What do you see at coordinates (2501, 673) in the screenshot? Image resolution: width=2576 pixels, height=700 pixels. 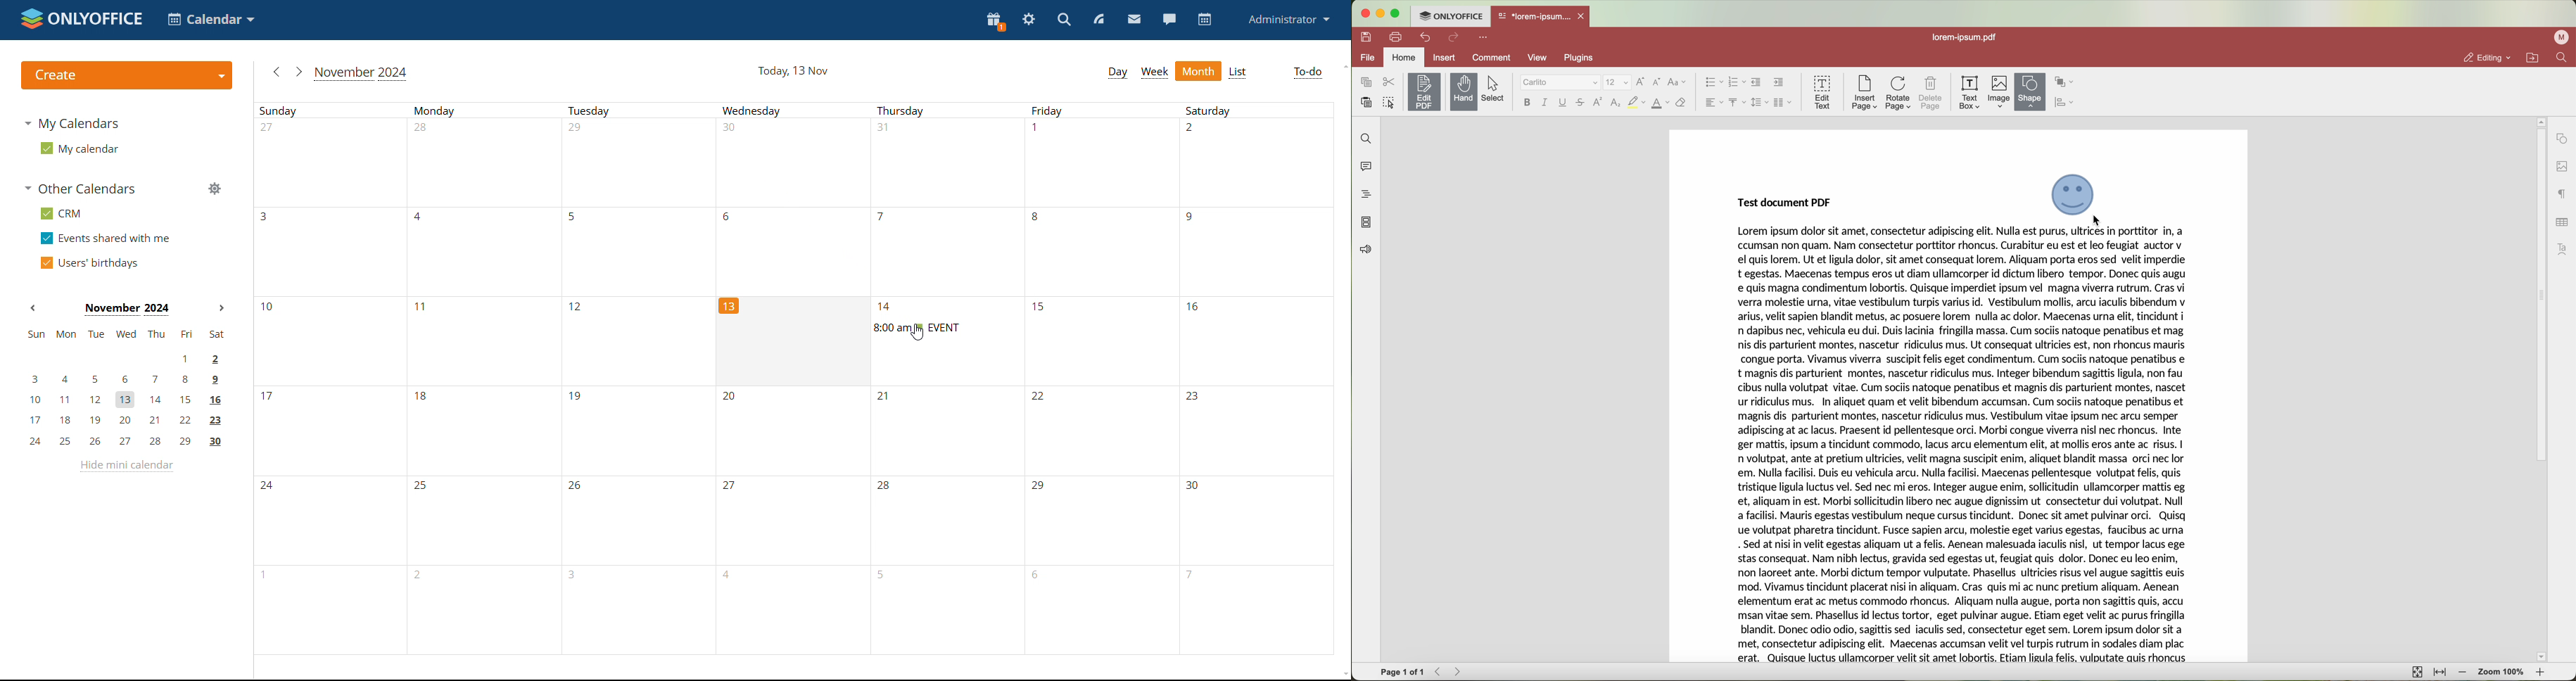 I see `zoom 100%` at bounding box center [2501, 673].